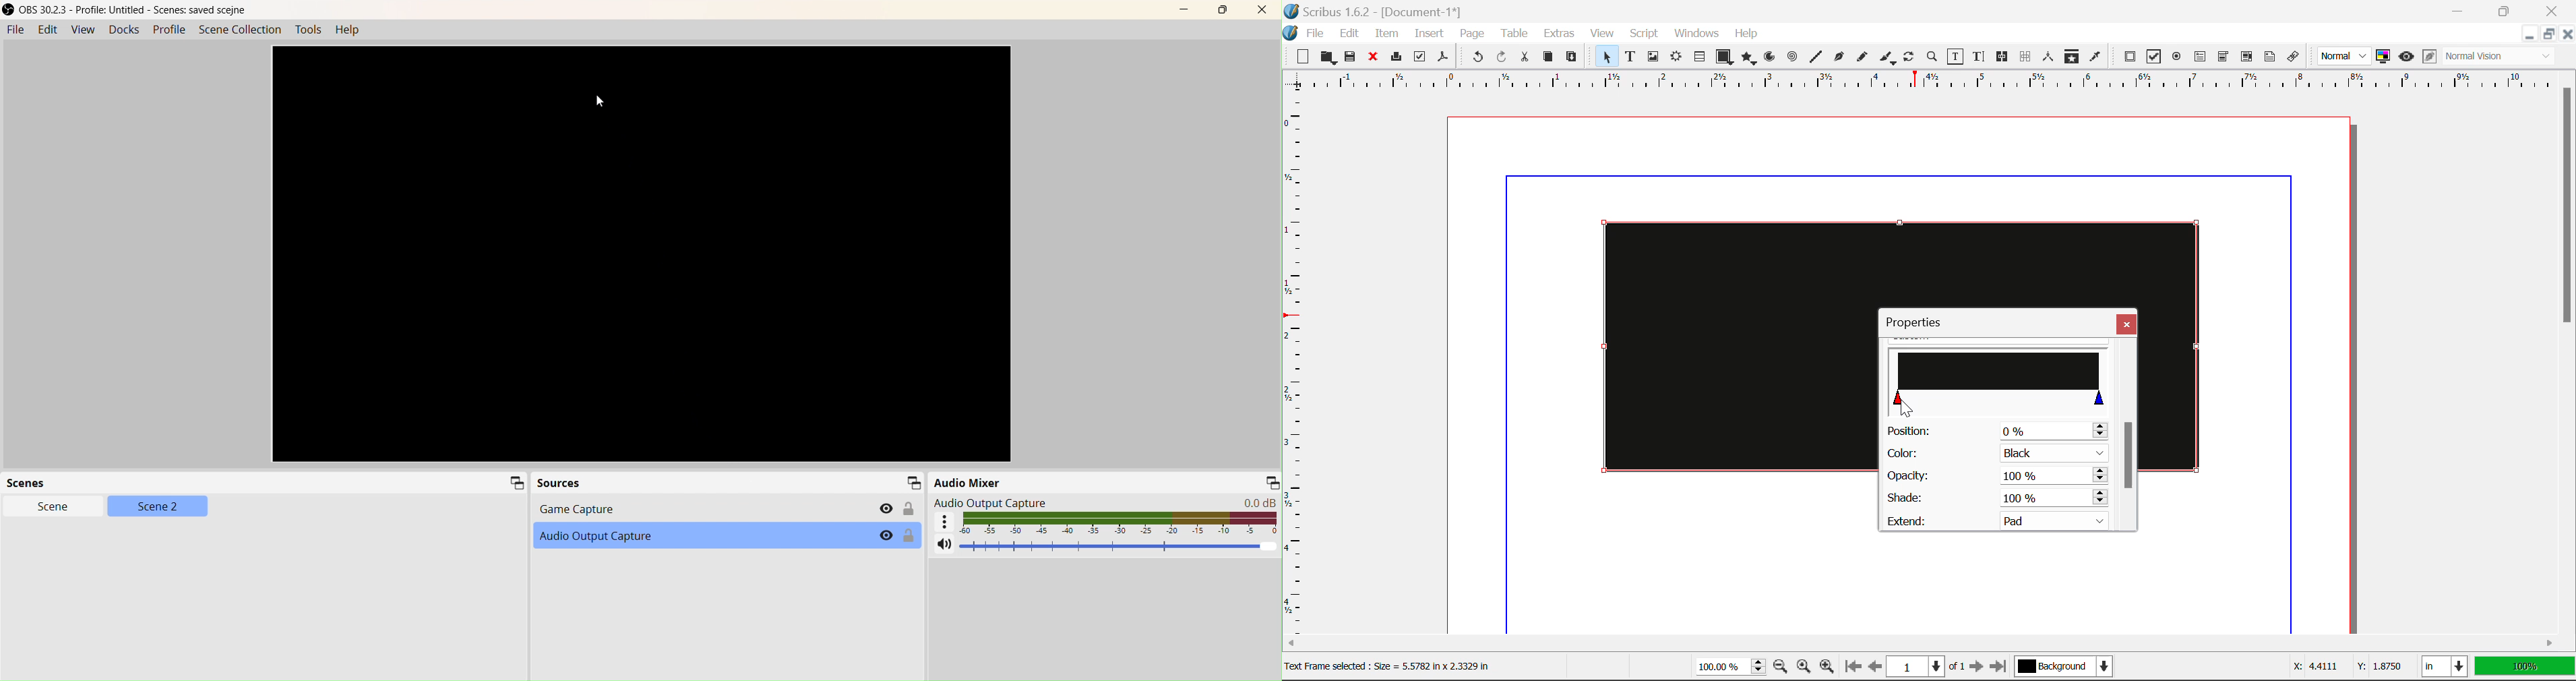  What do you see at coordinates (2406, 57) in the screenshot?
I see `Preview Mode` at bounding box center [2406, 57].